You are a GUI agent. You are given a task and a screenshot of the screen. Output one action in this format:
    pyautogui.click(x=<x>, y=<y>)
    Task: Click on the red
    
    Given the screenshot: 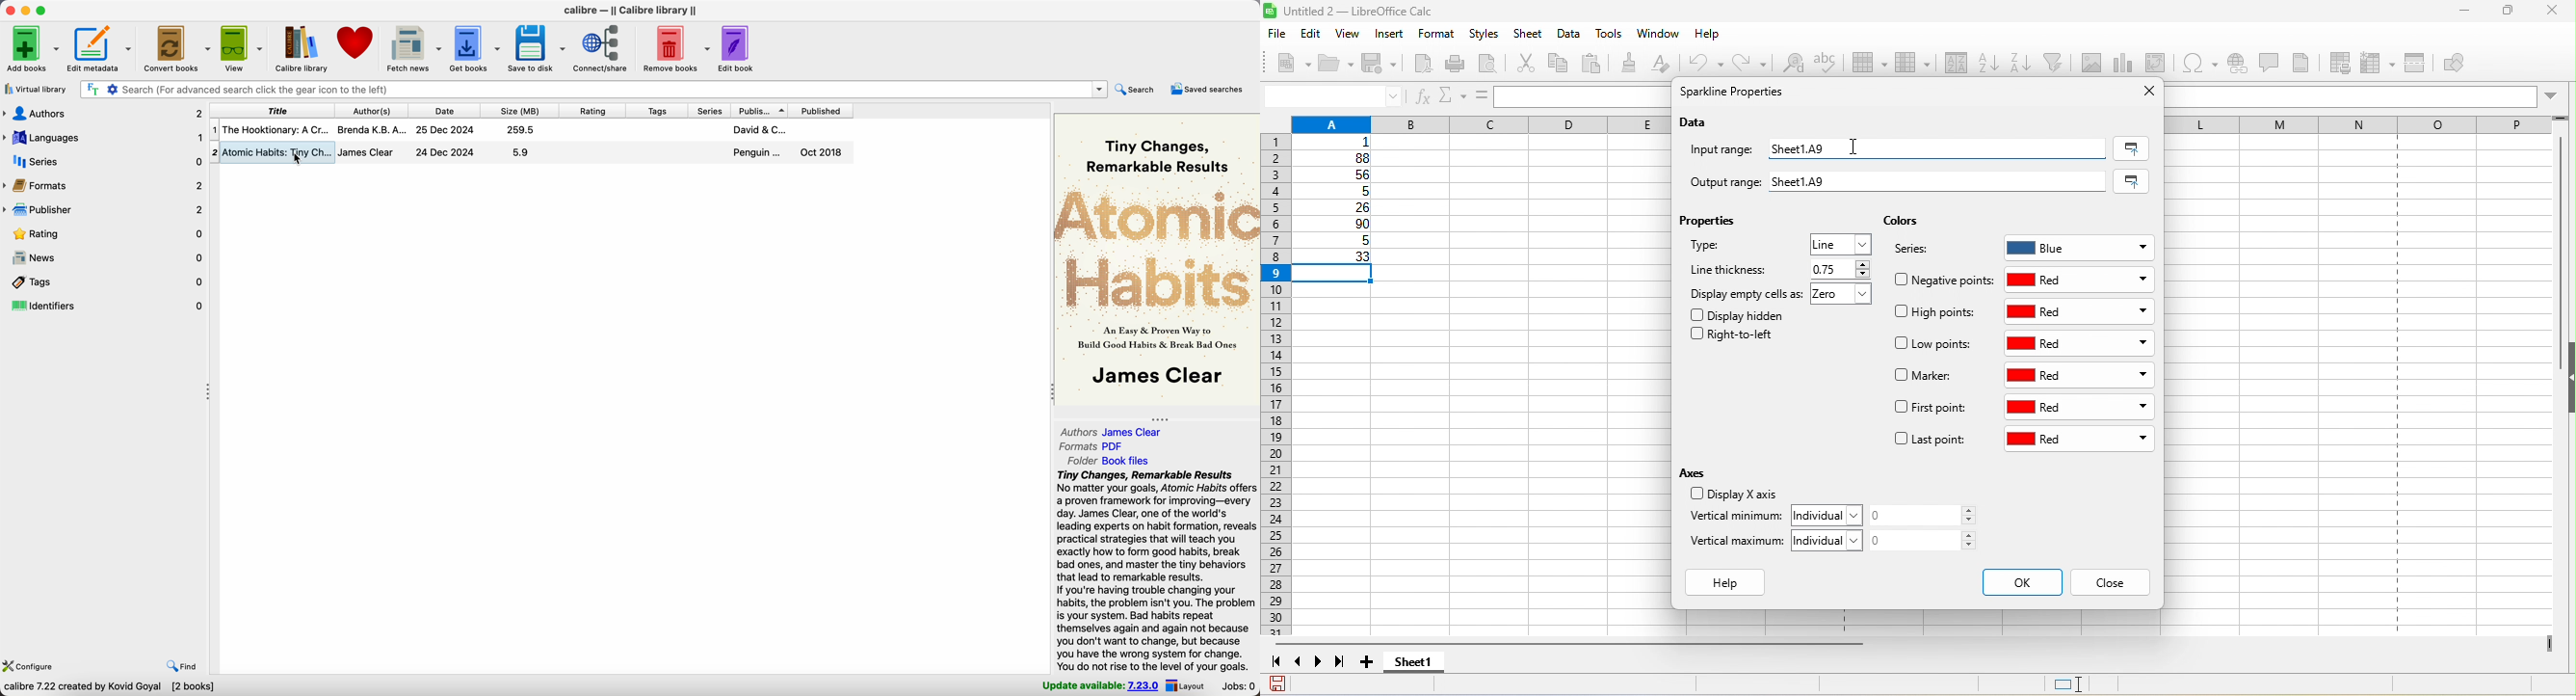 What is the action you would take?
    pyautogui.click(x=2082, y=344)
    